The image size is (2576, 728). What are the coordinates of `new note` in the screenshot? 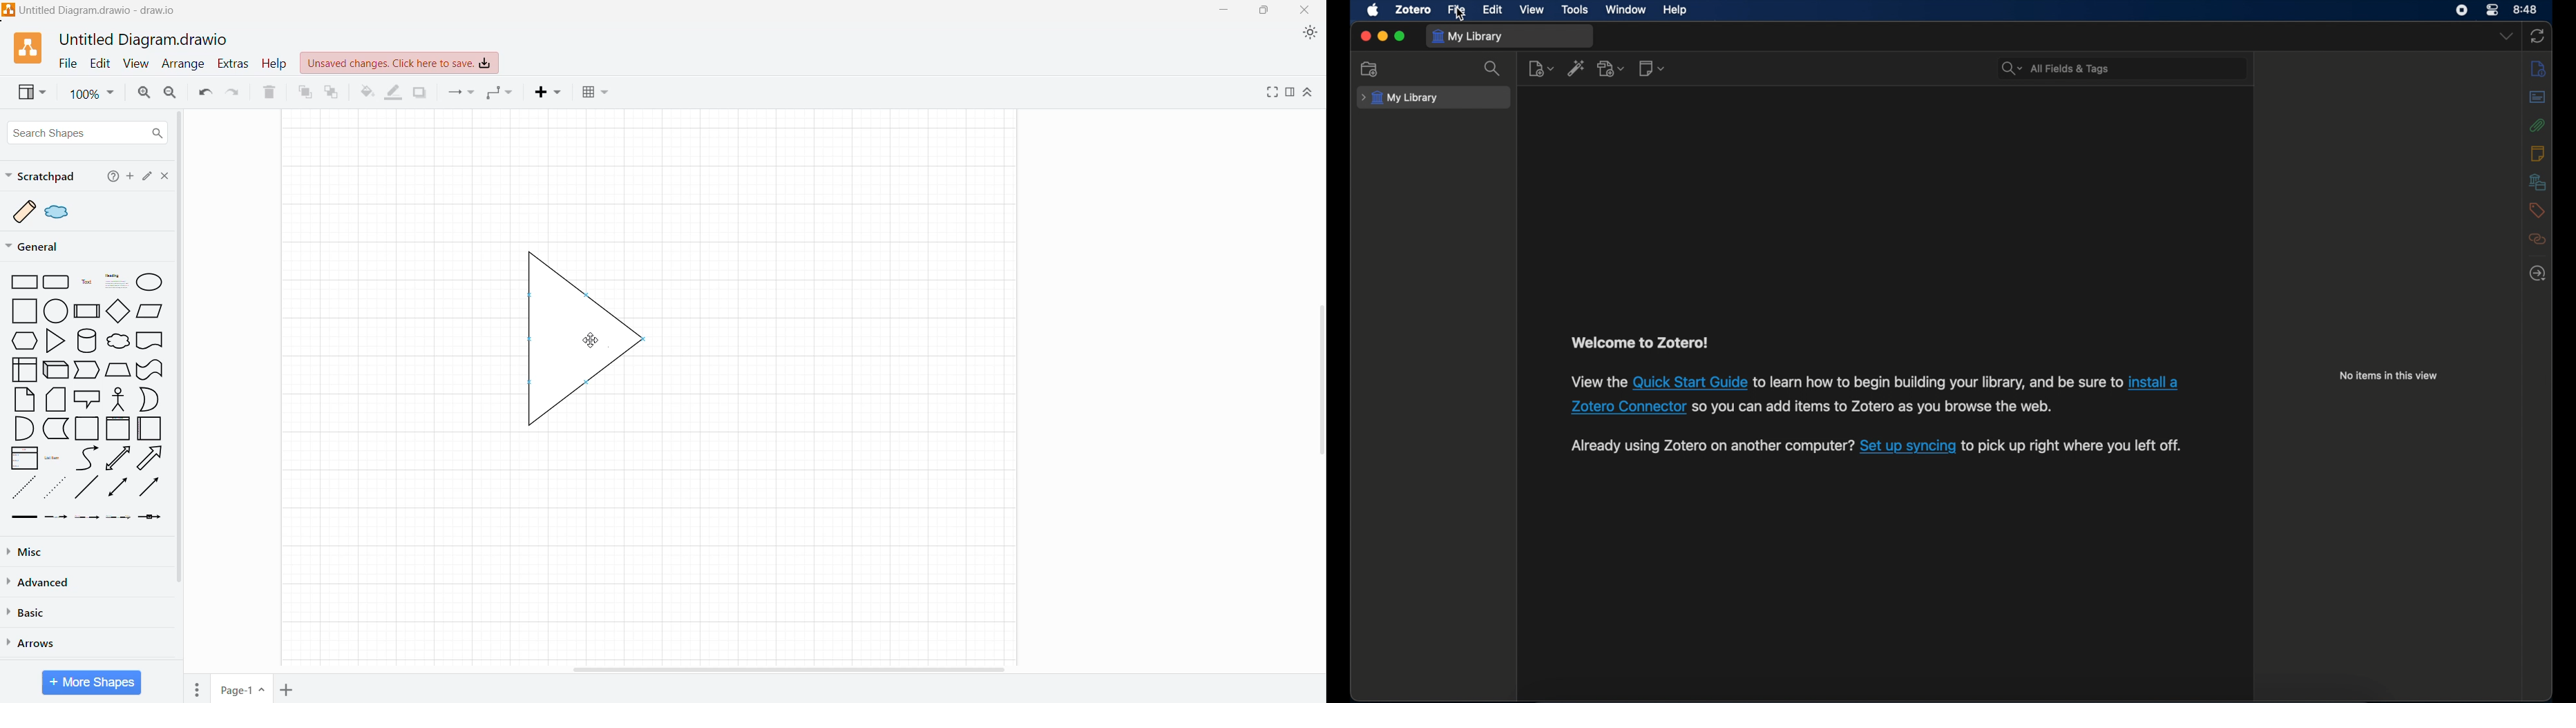 It's located at (1652, 68).